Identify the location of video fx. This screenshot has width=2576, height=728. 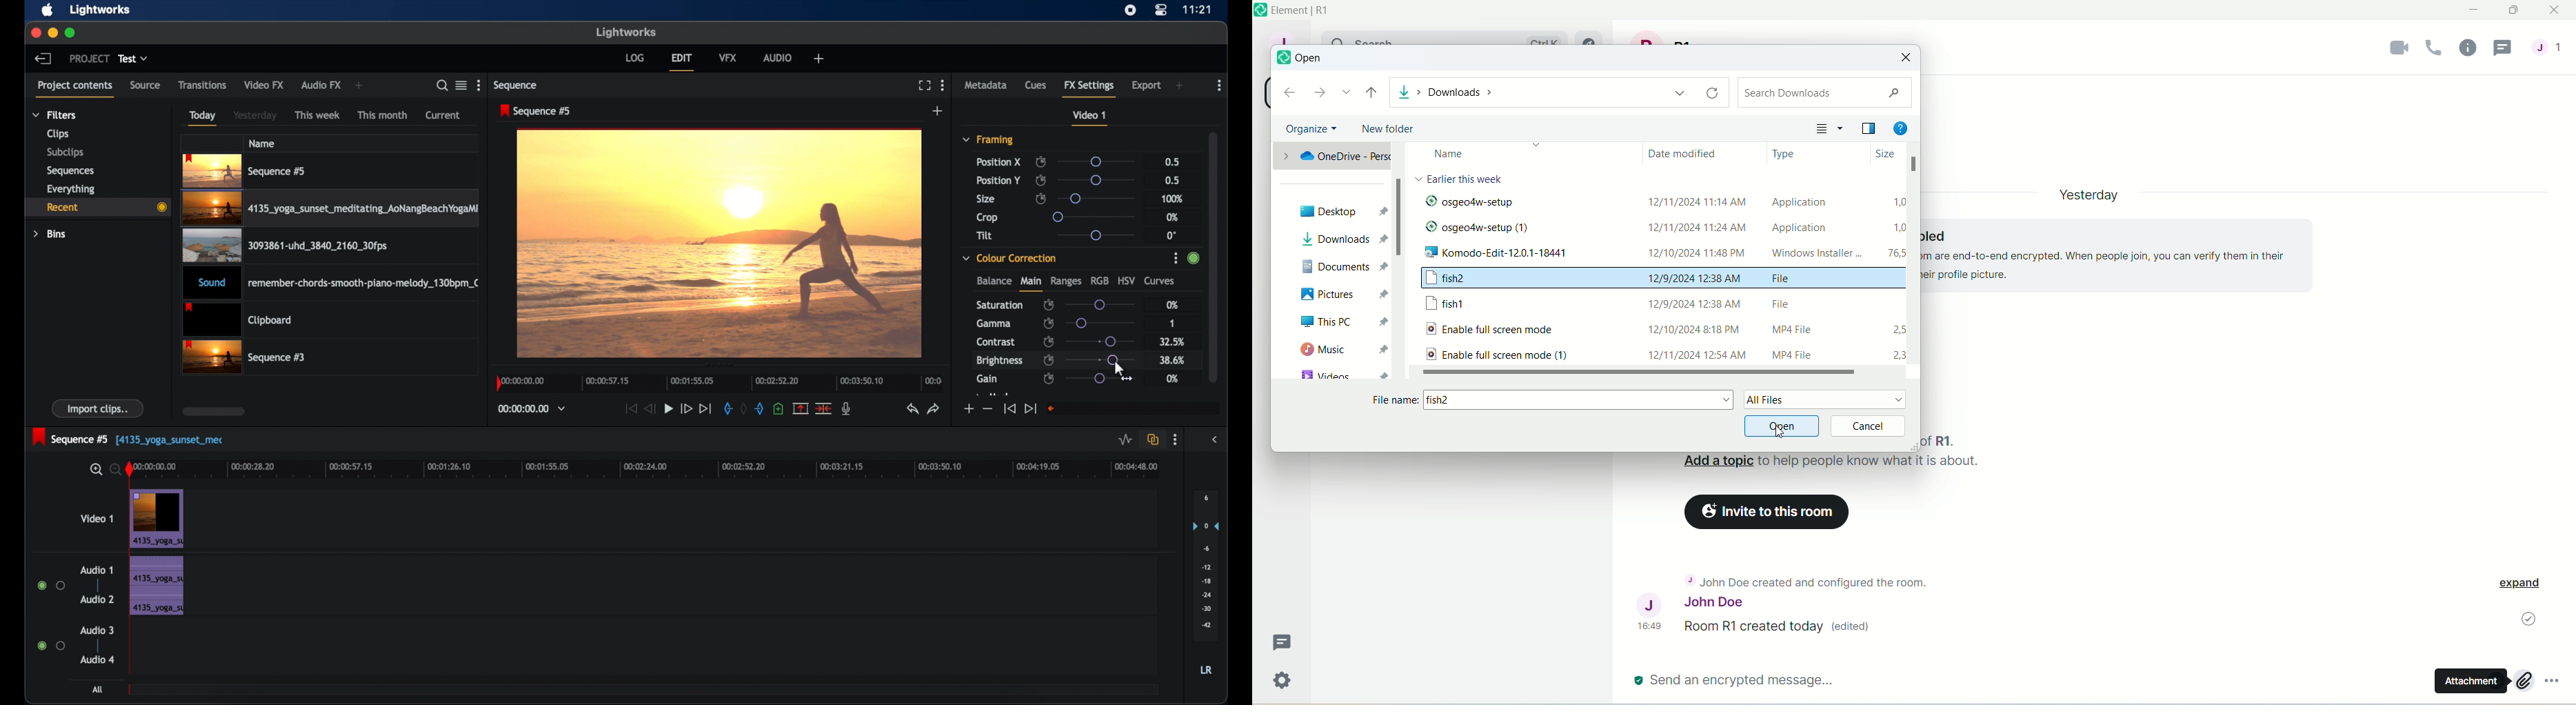
(264, 85).